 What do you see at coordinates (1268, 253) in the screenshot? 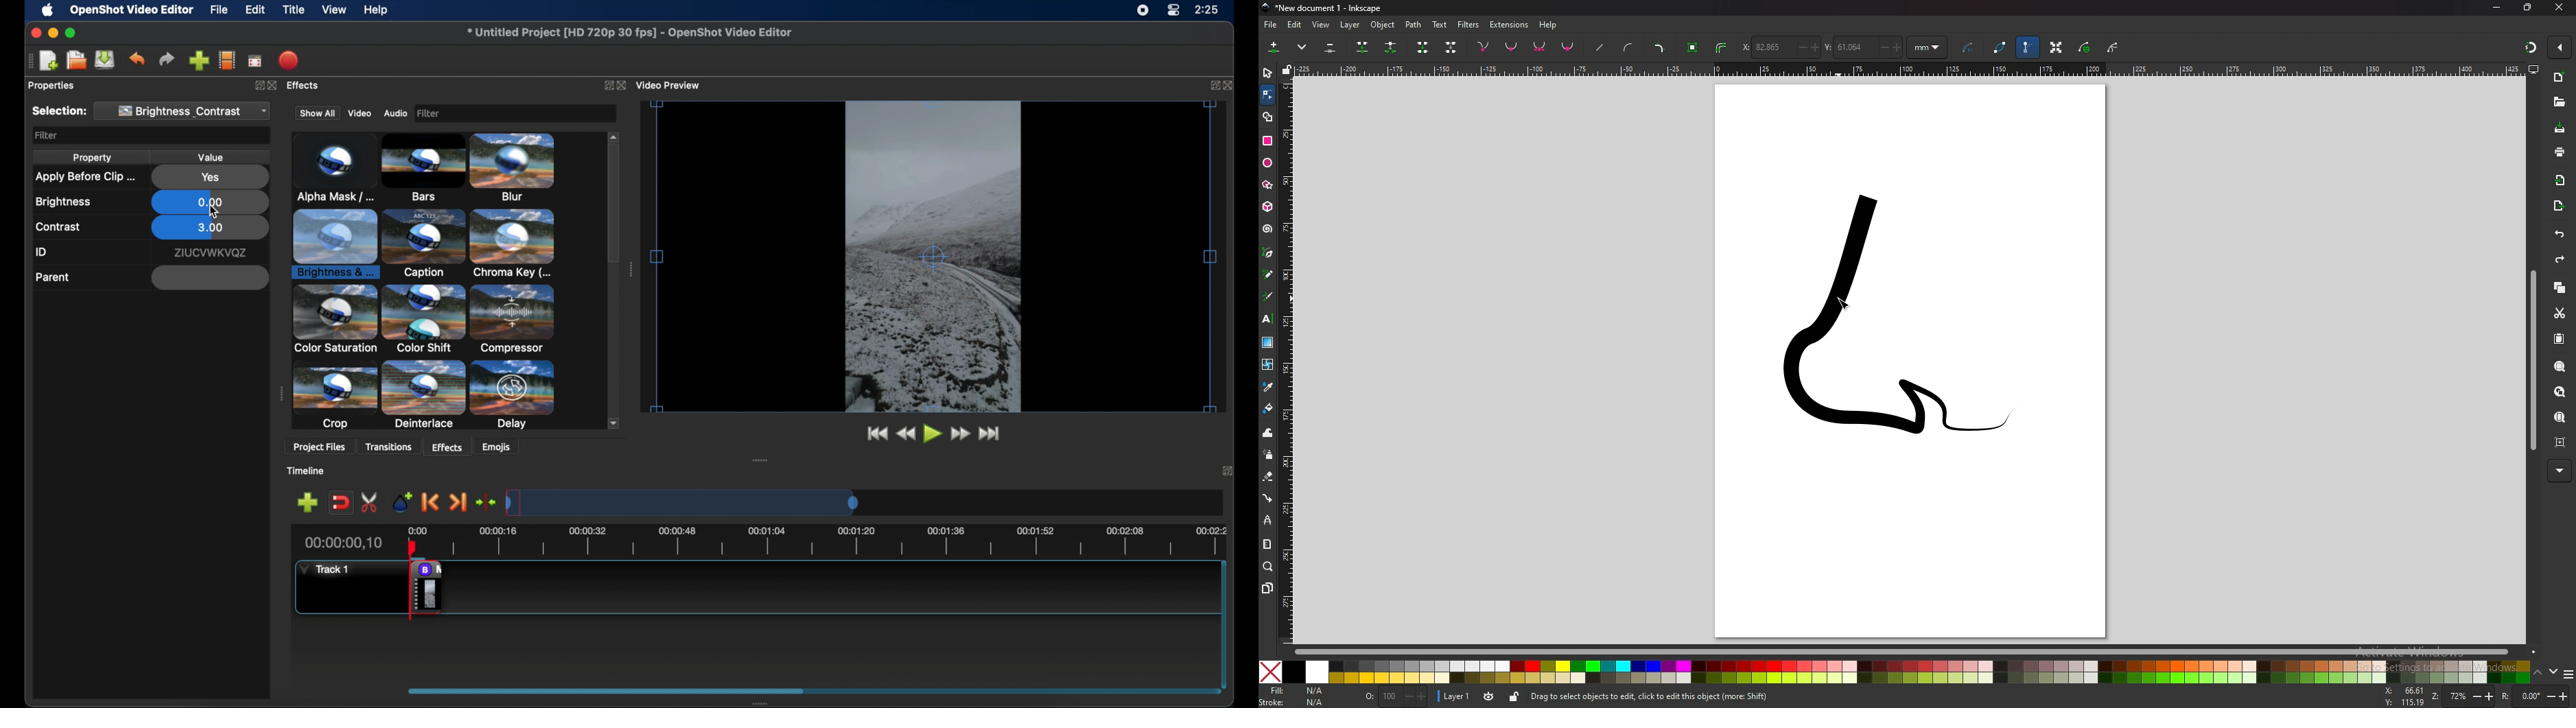
I see `pen` at bounding box center [1268, 253].